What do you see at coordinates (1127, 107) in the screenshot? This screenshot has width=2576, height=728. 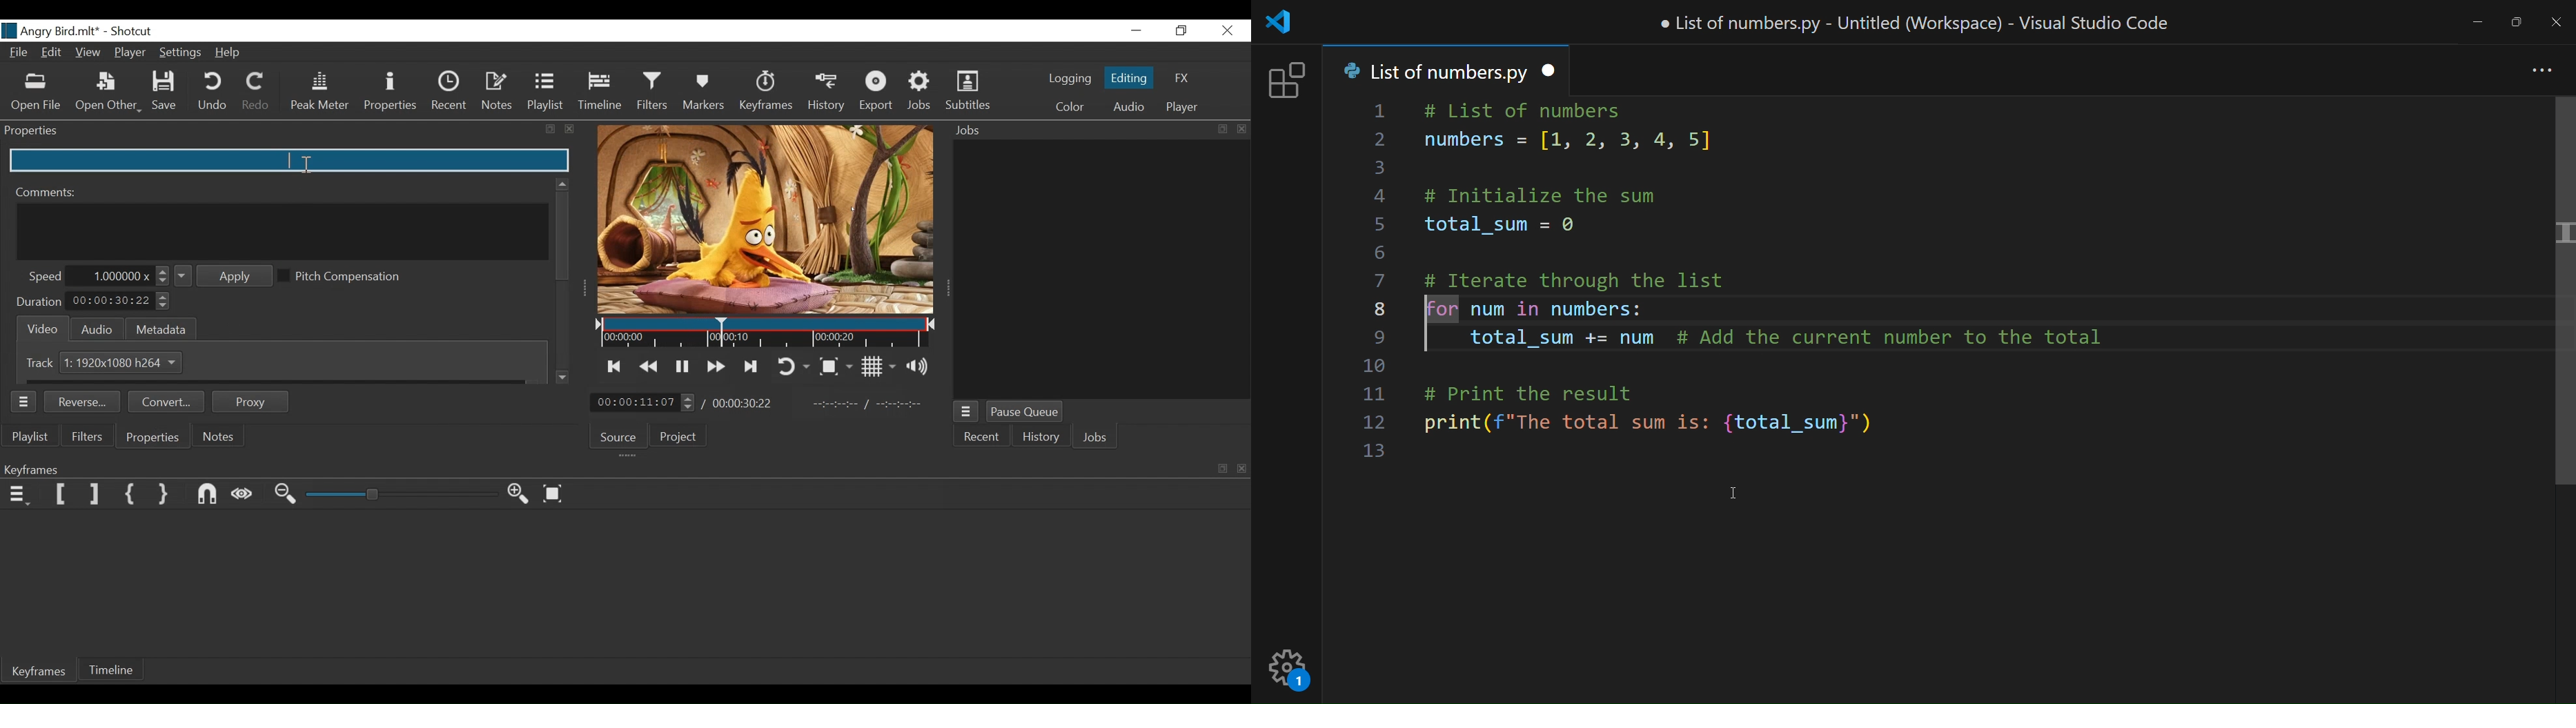 I see `Audio` at bounding box center [1127, 107].